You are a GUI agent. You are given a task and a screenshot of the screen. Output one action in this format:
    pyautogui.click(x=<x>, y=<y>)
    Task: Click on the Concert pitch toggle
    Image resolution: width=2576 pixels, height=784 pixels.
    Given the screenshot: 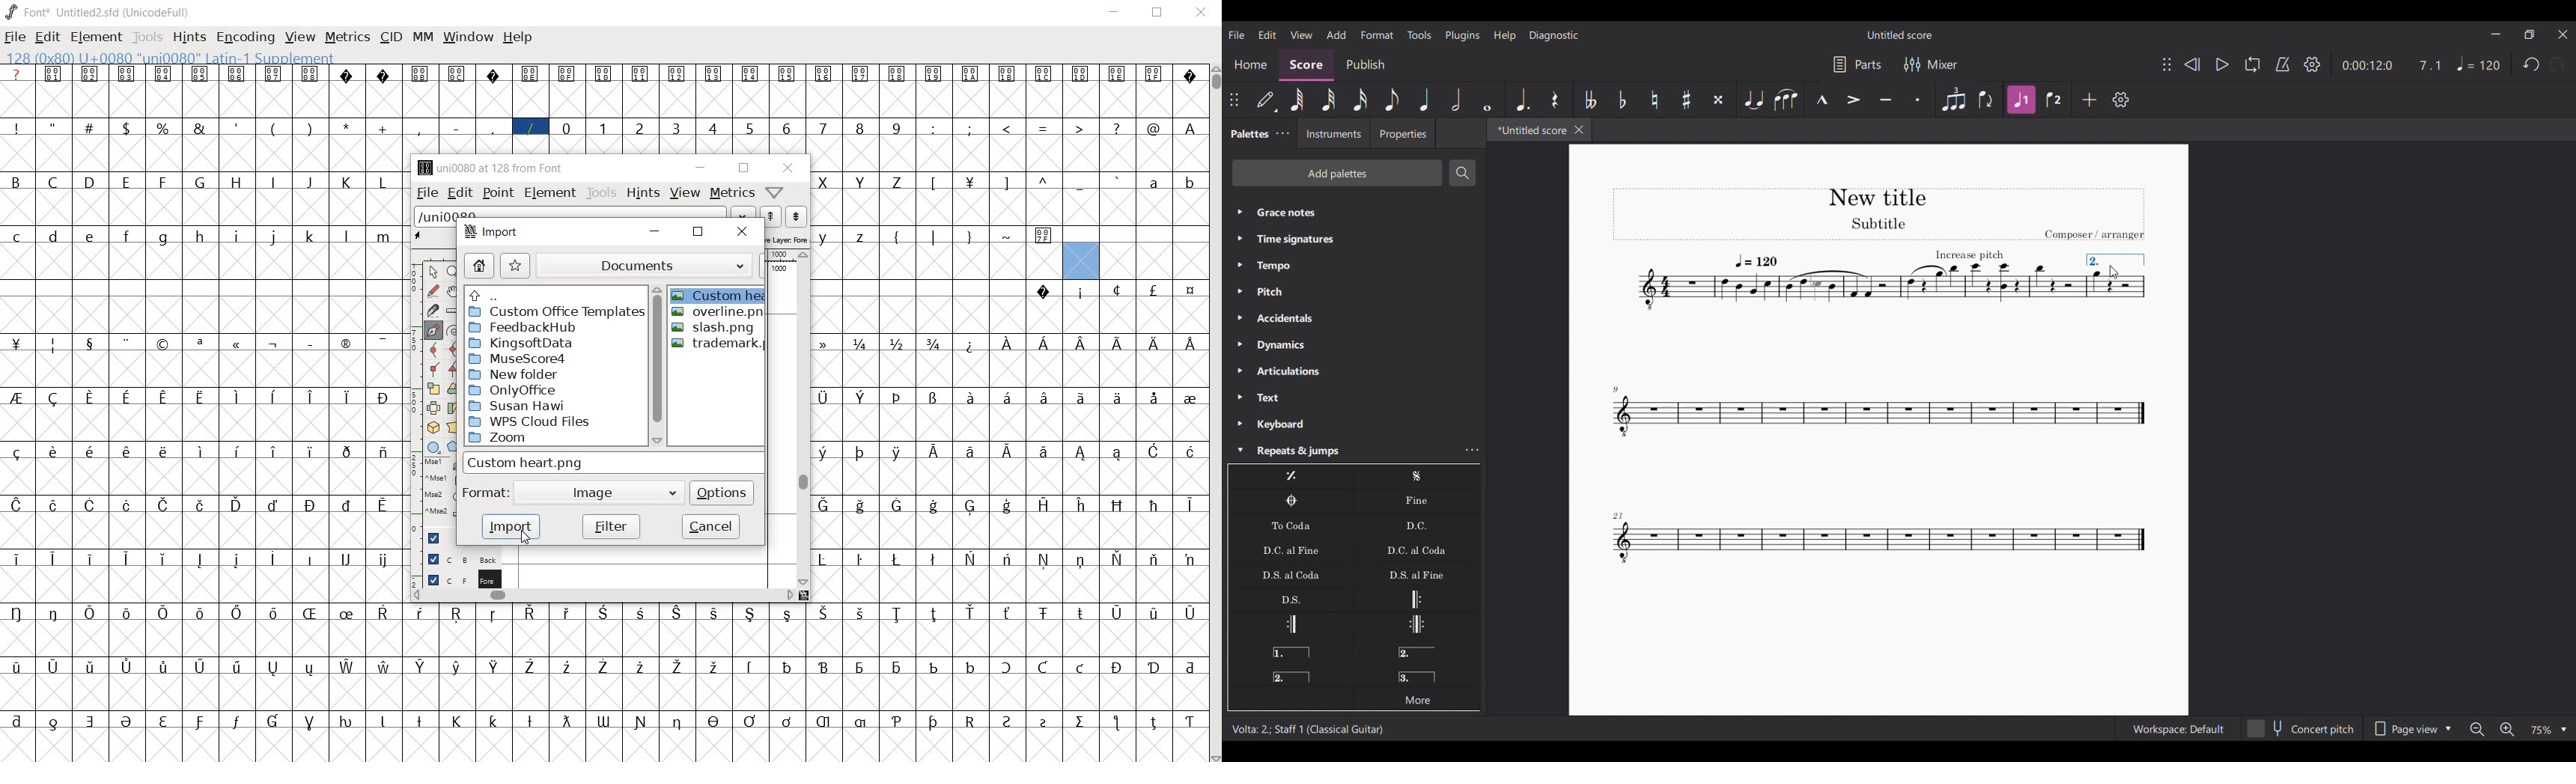 What is the action you would take?
    pyautogui.click(x=2302, y=728)
    